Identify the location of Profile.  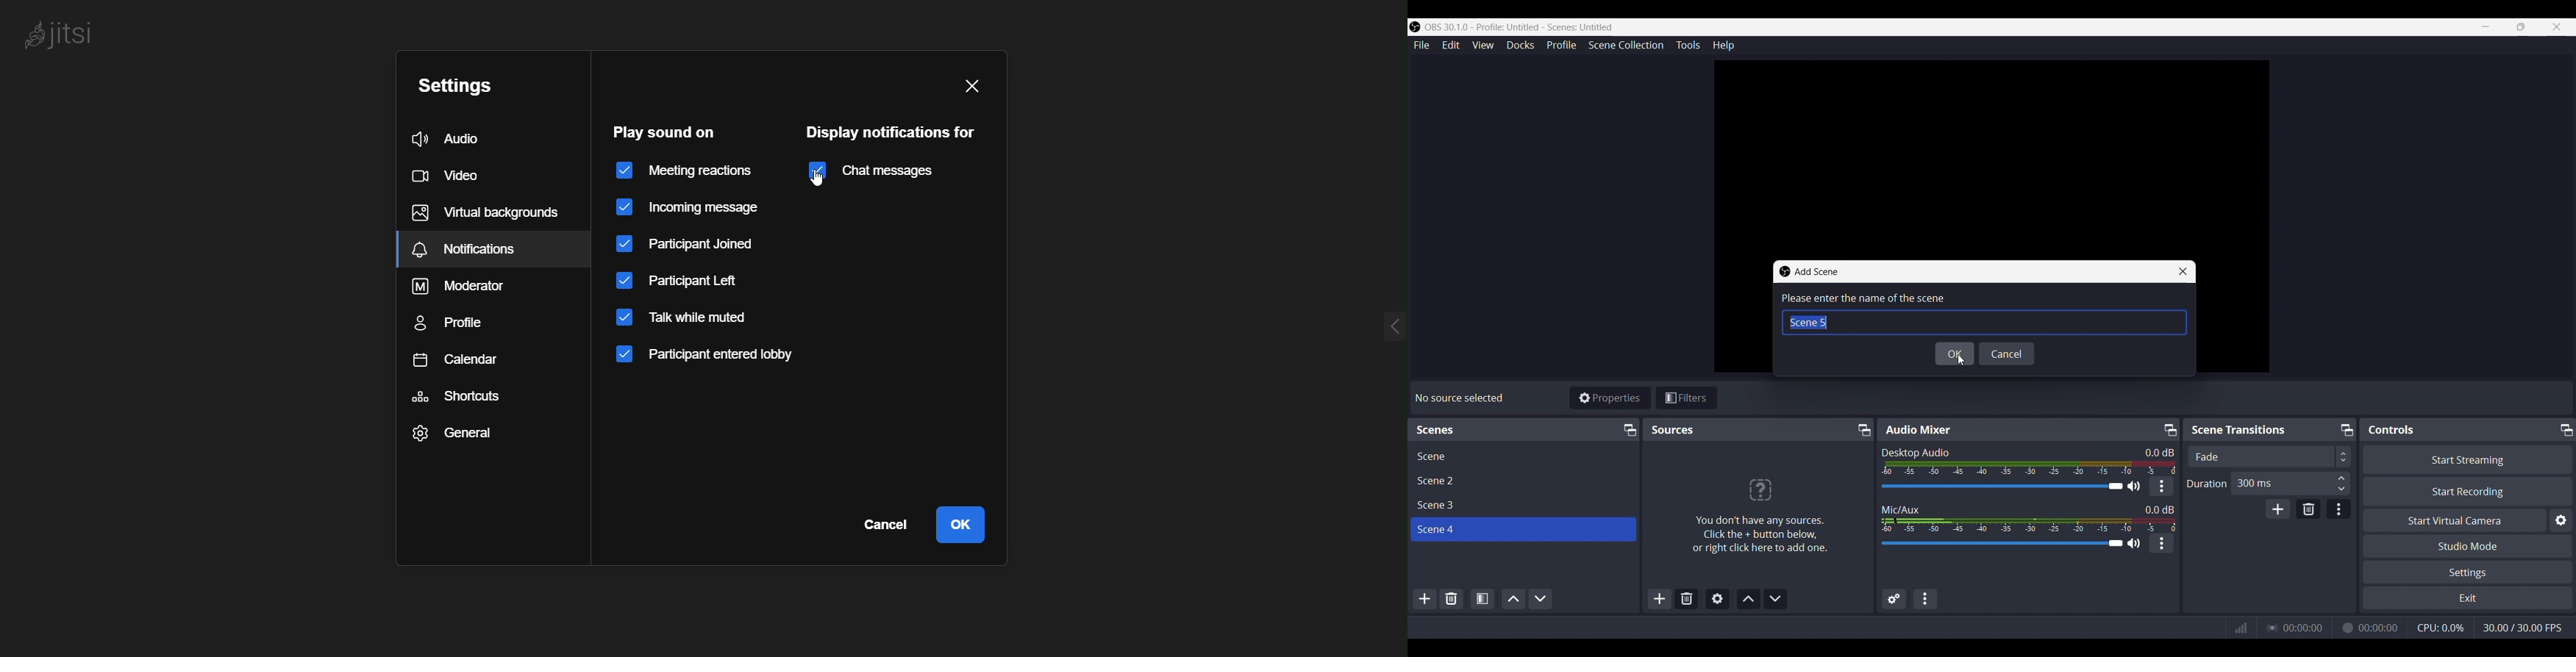
(1562, 45).